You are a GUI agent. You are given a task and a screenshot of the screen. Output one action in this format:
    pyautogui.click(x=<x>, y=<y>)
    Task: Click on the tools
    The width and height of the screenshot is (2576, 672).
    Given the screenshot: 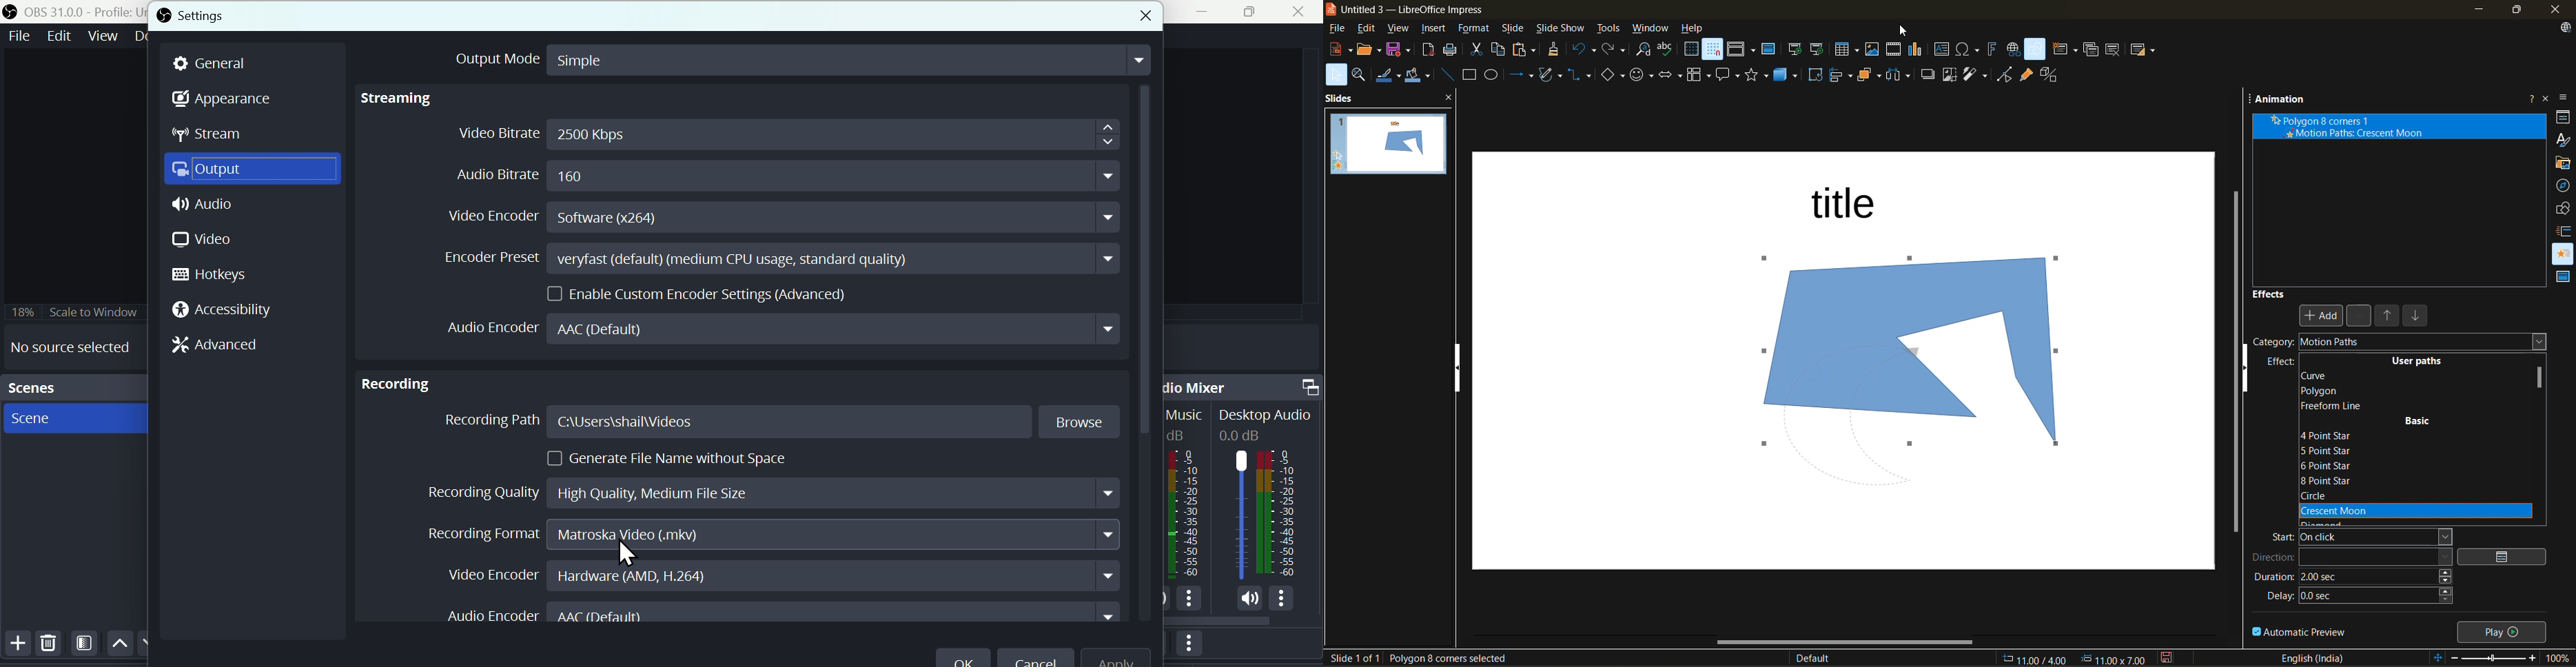 What is the action you would take?
    pyautogui.click(x=1613, y=29)
    